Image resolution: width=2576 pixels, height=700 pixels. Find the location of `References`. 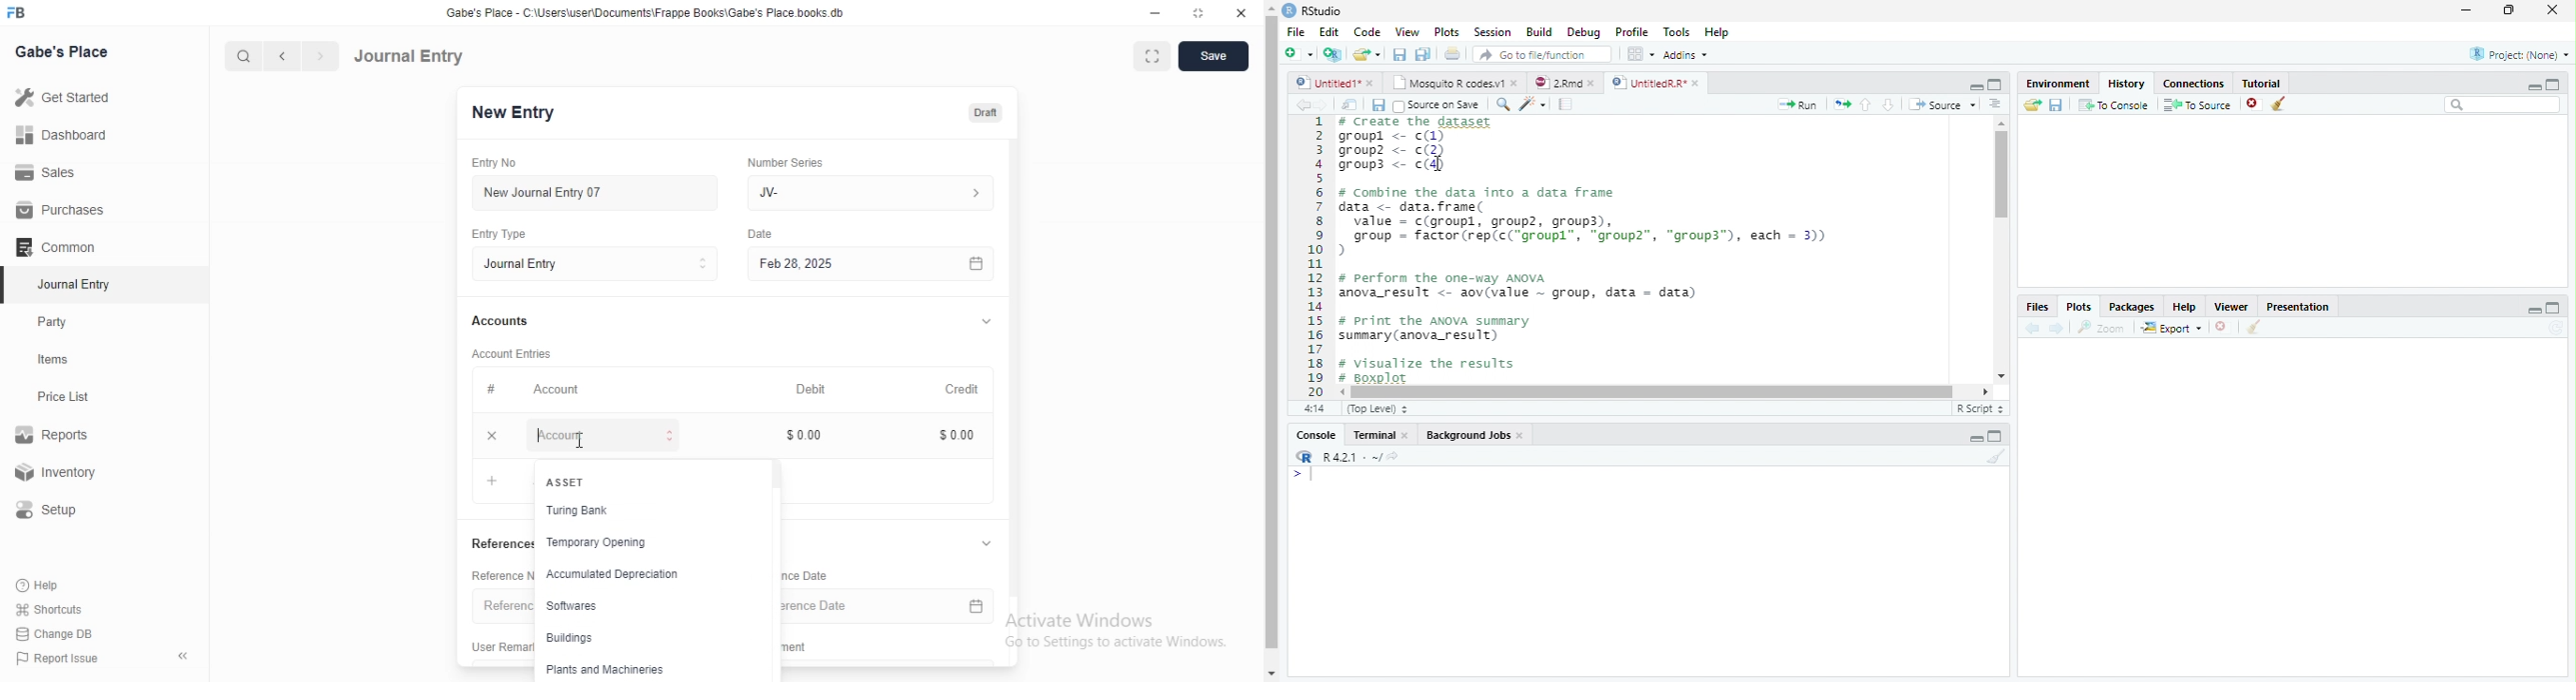

References is located at coordinates (499, 545).